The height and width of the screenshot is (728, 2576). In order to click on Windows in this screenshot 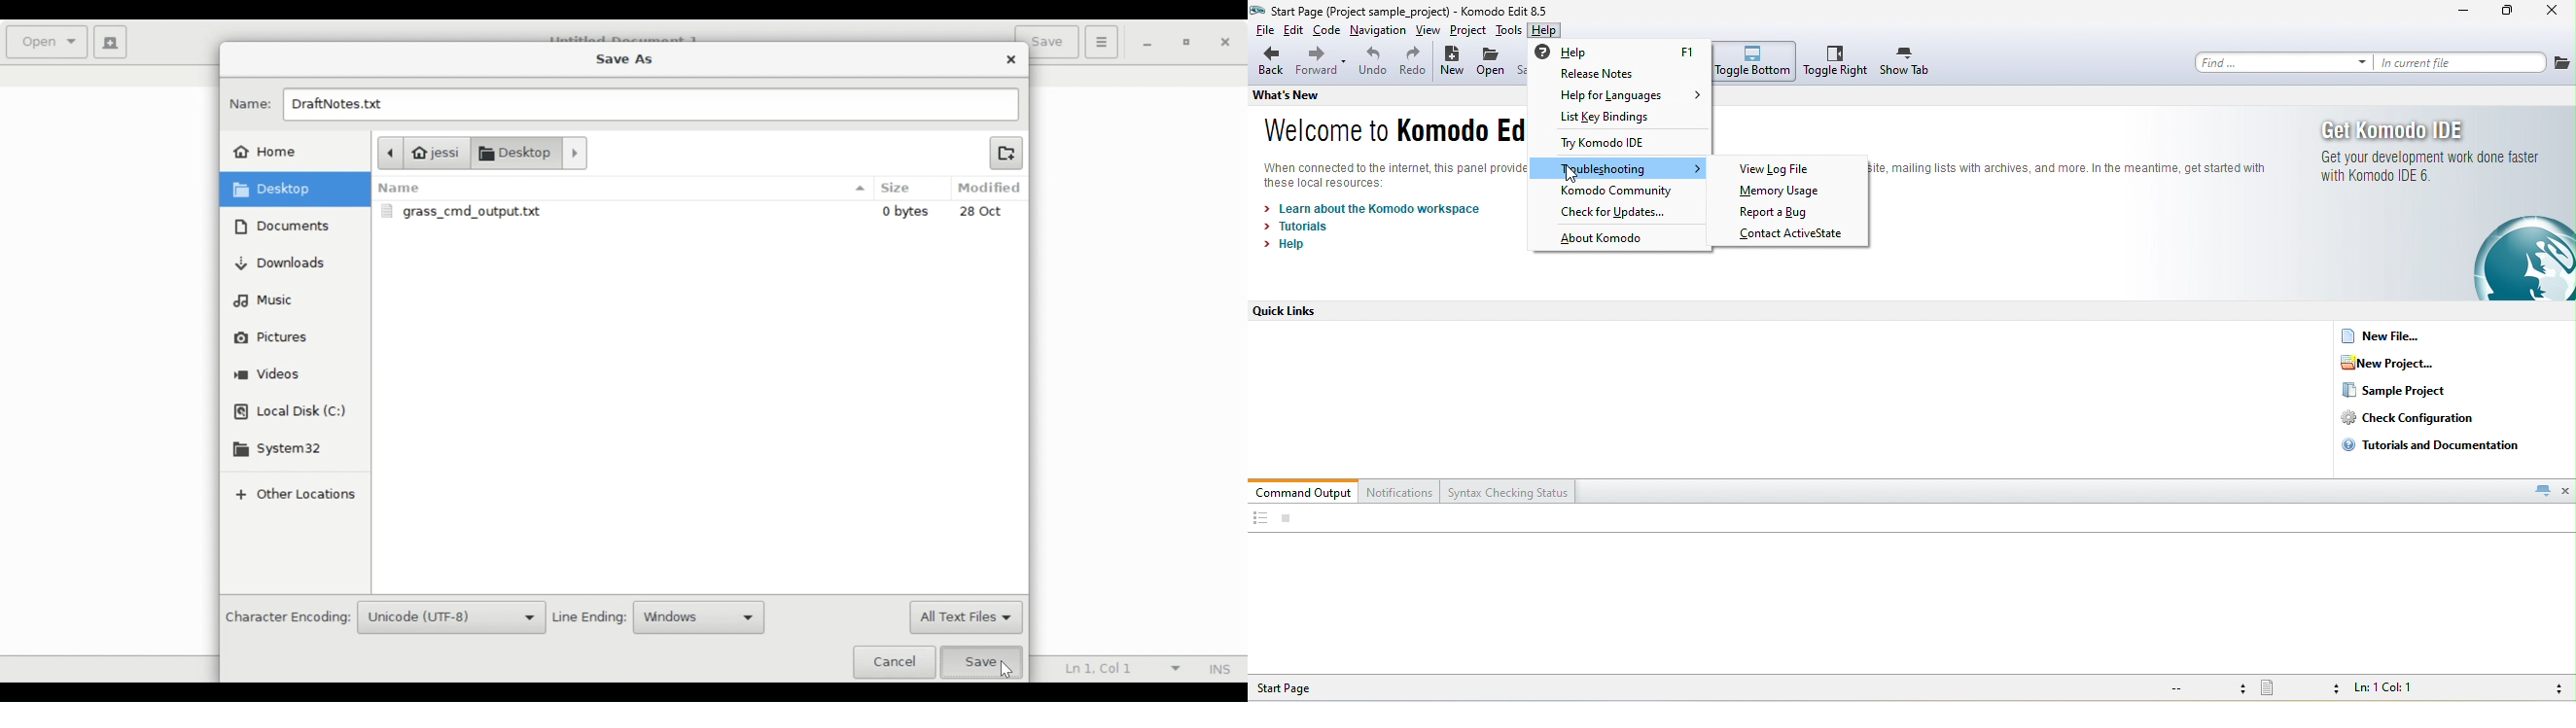, I will do `click(701, 616)`.